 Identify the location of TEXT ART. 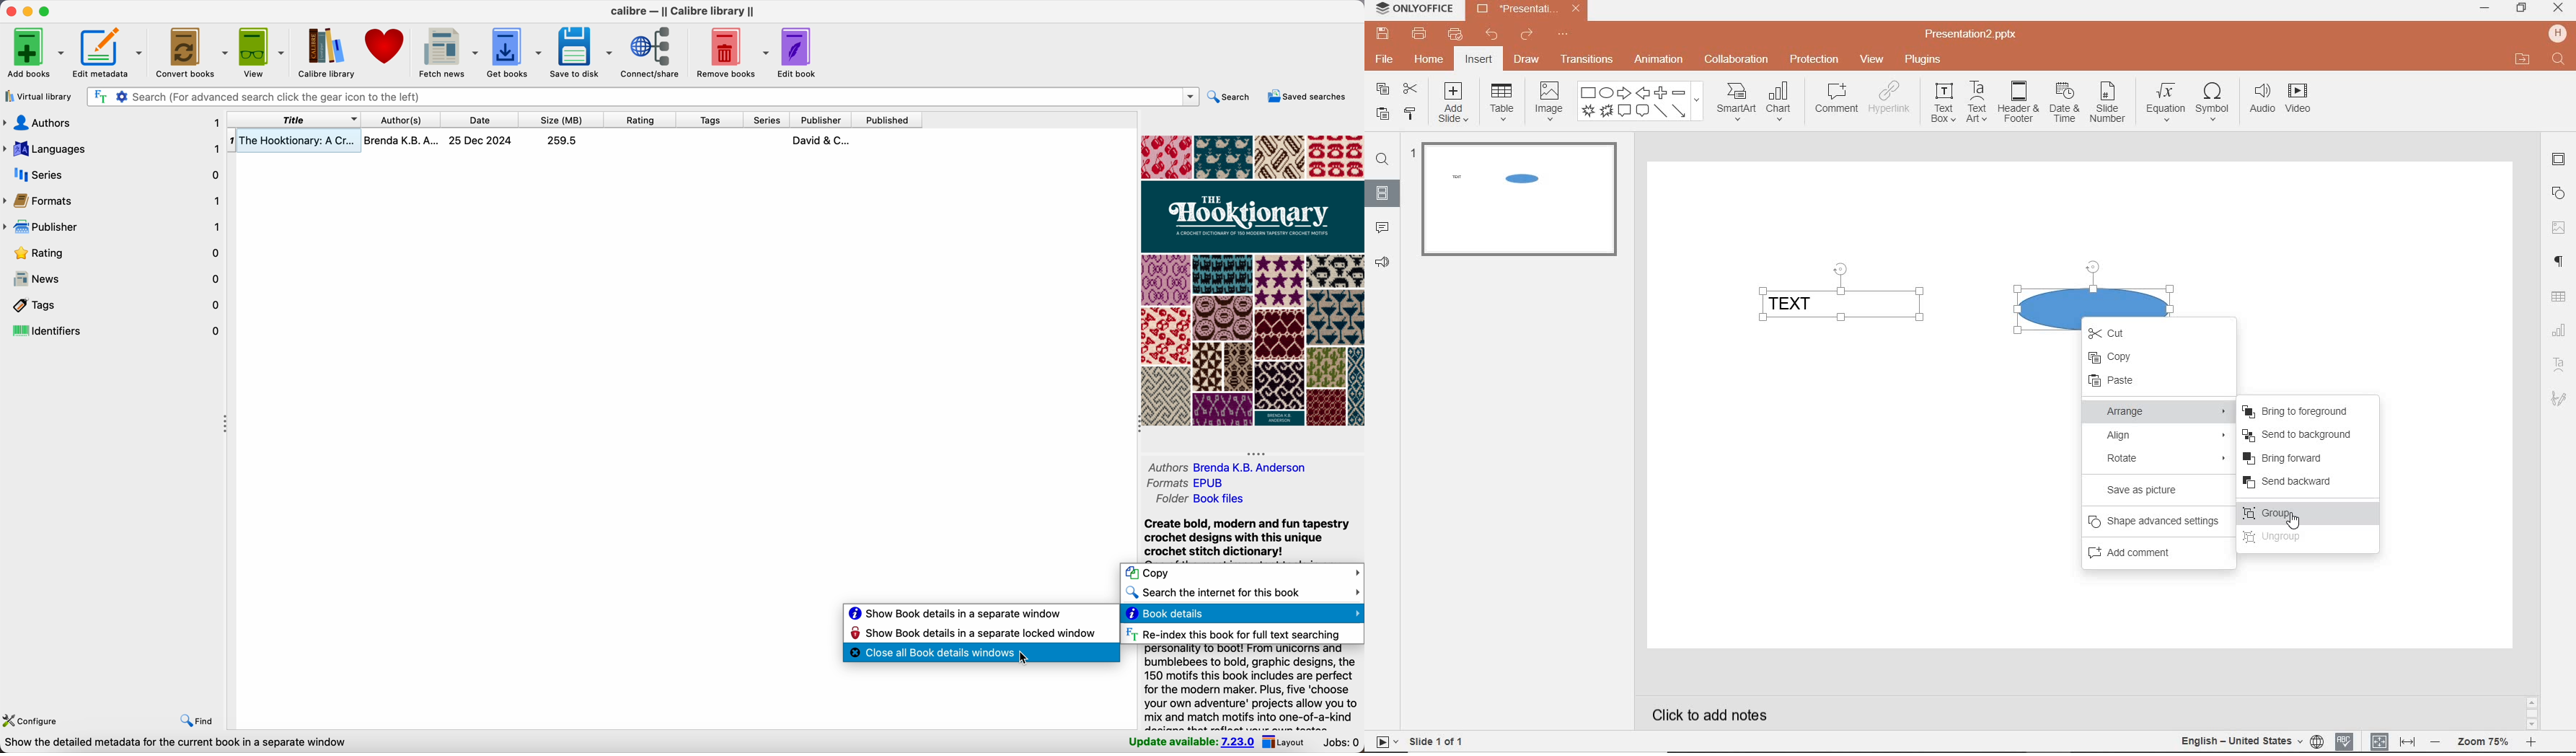
(2557, 400).